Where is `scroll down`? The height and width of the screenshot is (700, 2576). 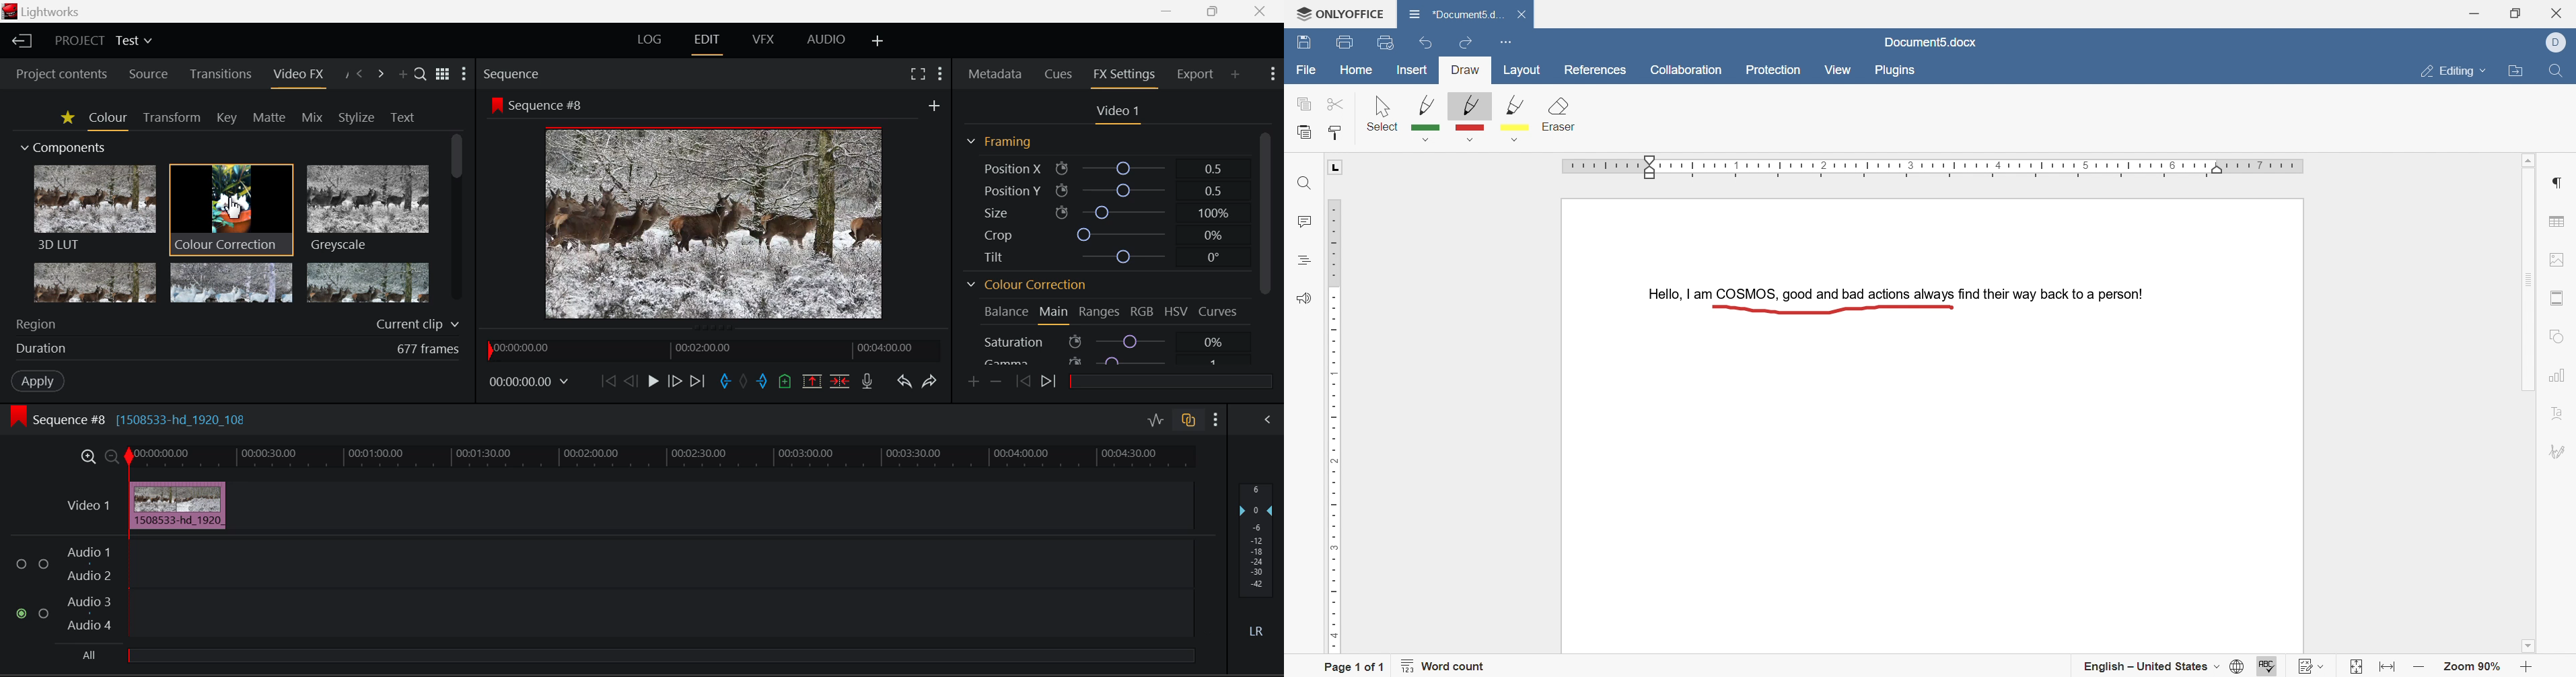
scroll down is located at coordinates (2532, 648).